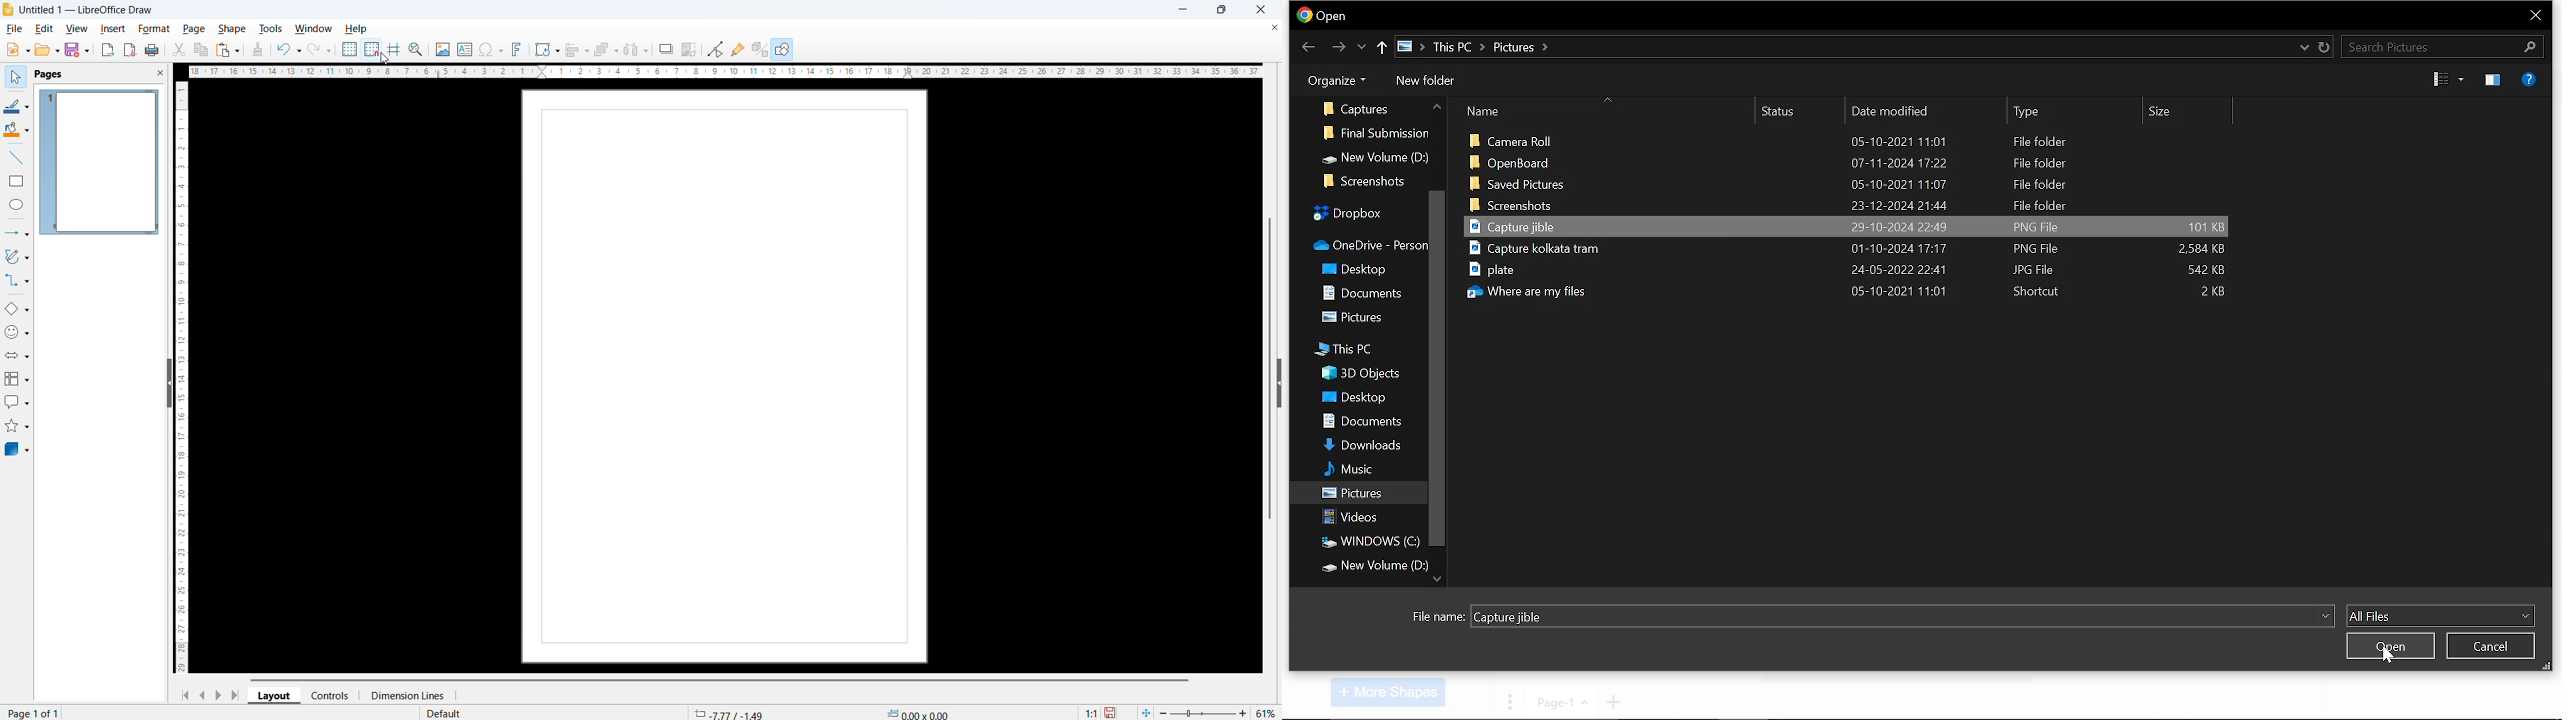 The image size is (2576, 728). Describe the element at coordinates (1358, 517) in the screenshot. I see `folders` at that location.